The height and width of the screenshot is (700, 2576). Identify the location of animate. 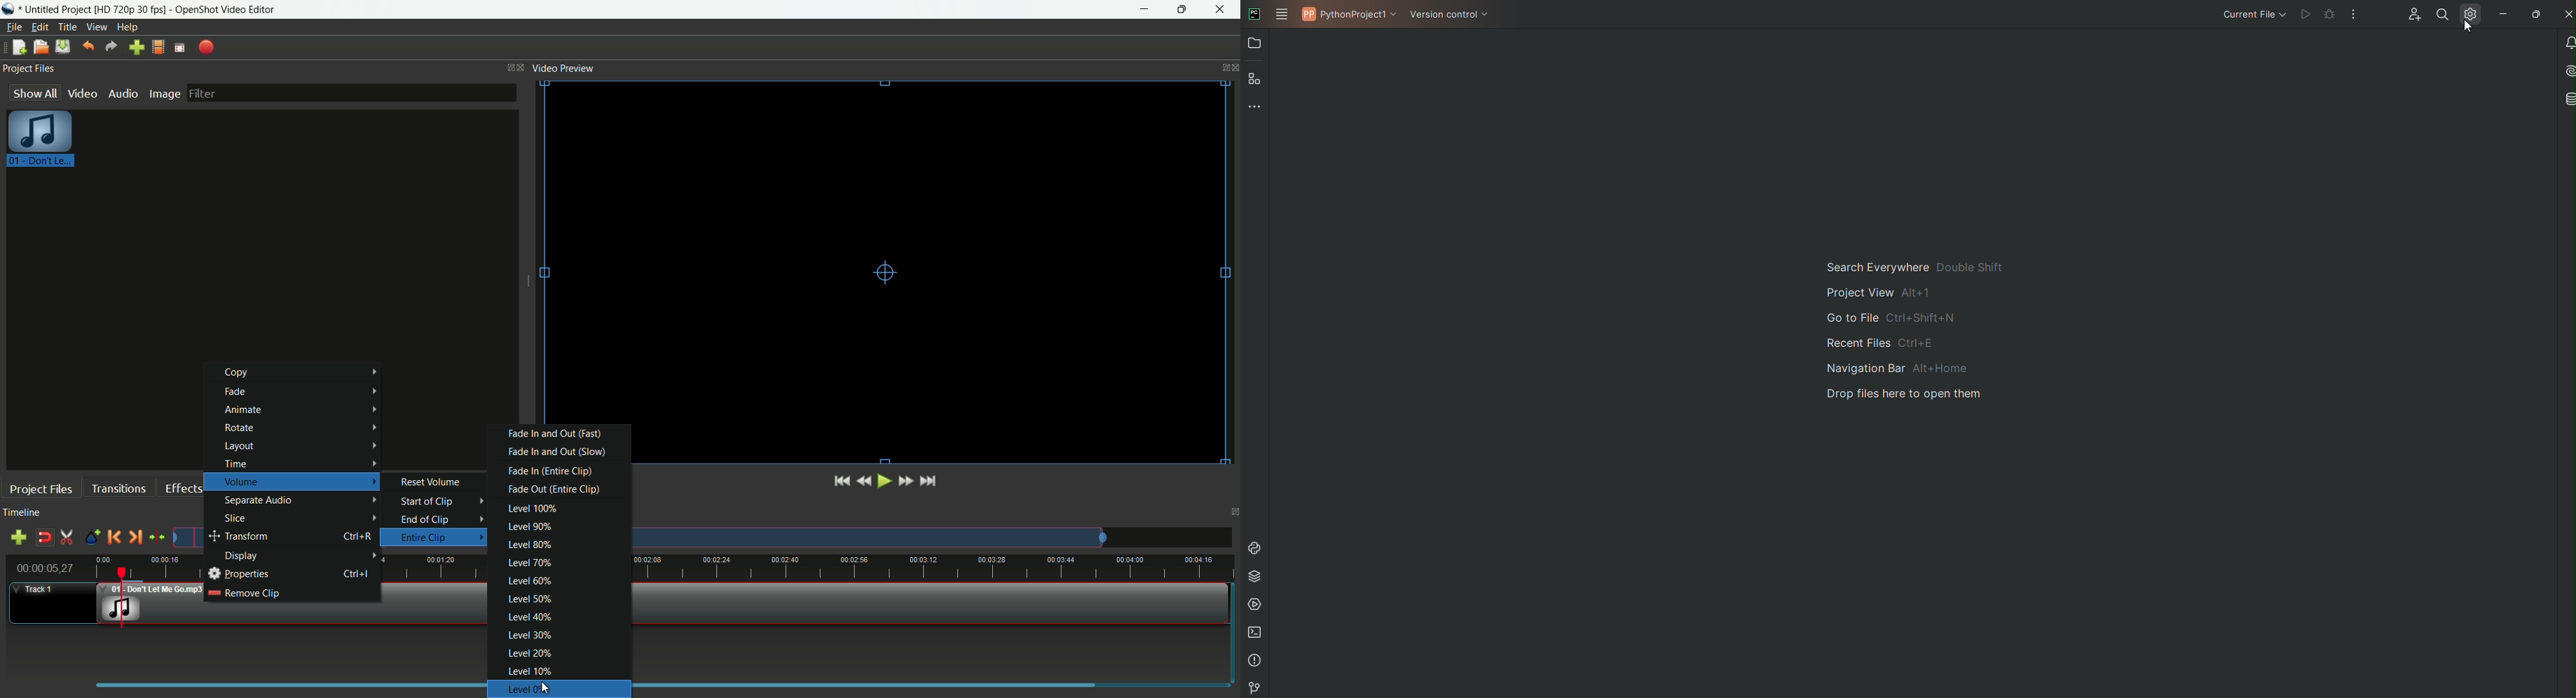
(302, 410).